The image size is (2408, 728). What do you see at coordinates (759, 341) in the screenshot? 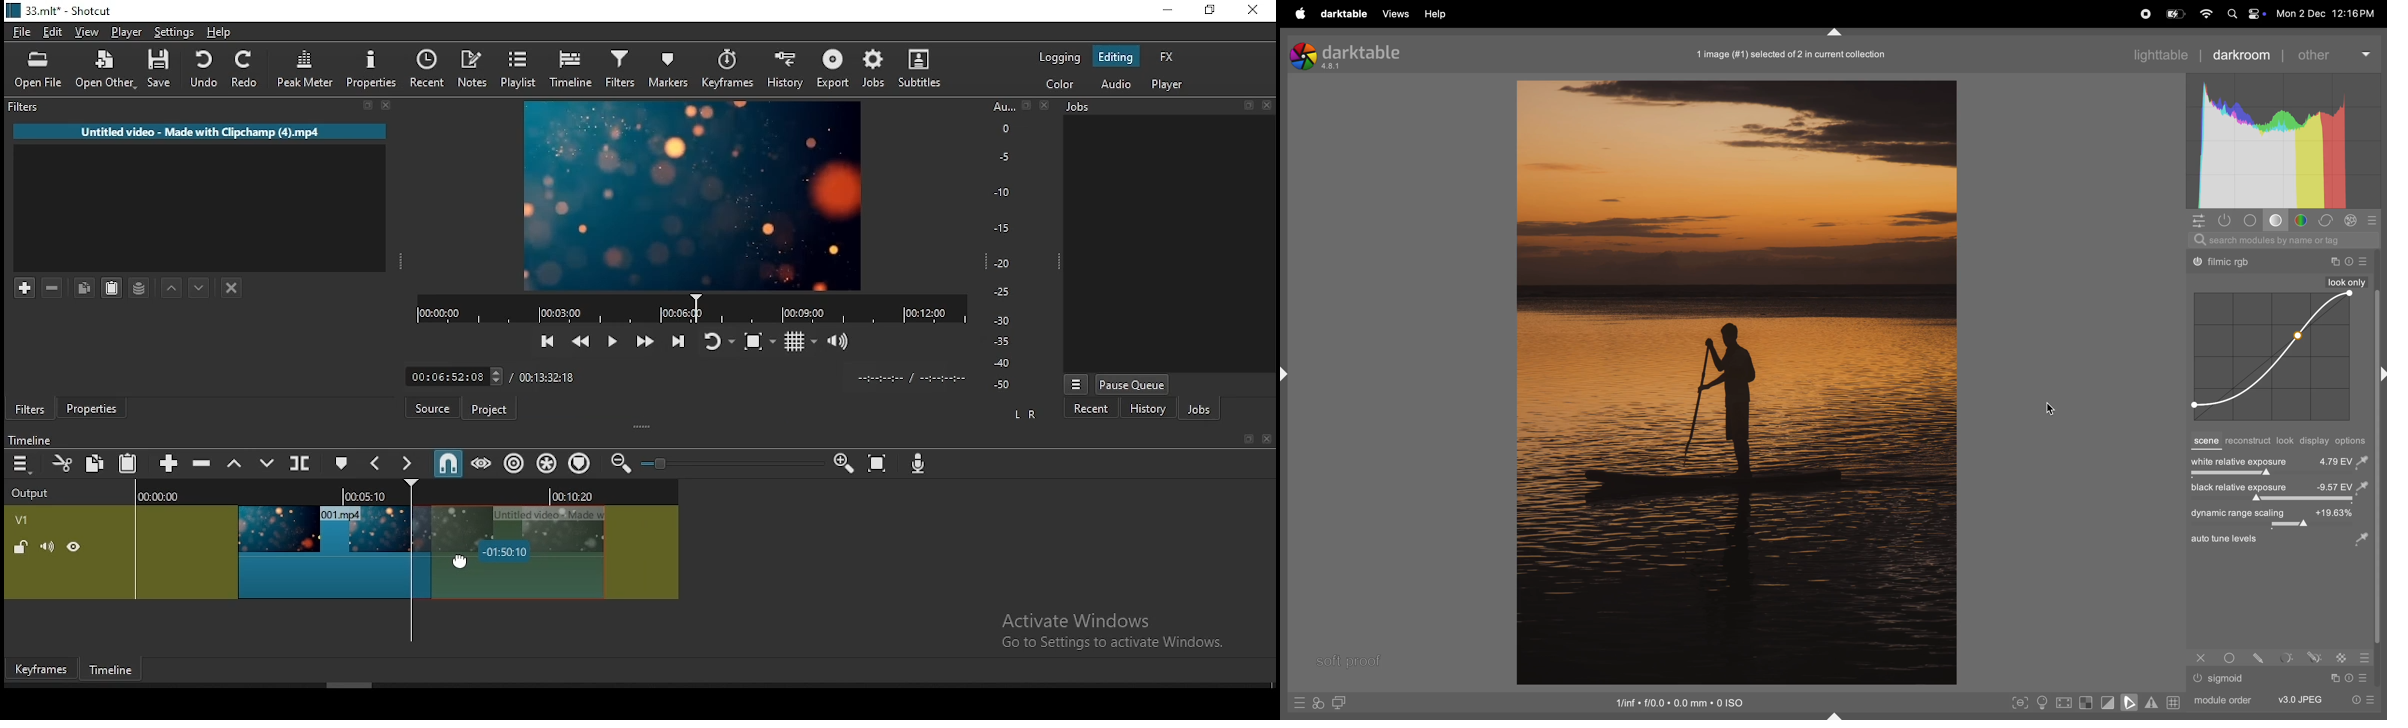
I see `toggle zoom` at bounding box center [759, 341].